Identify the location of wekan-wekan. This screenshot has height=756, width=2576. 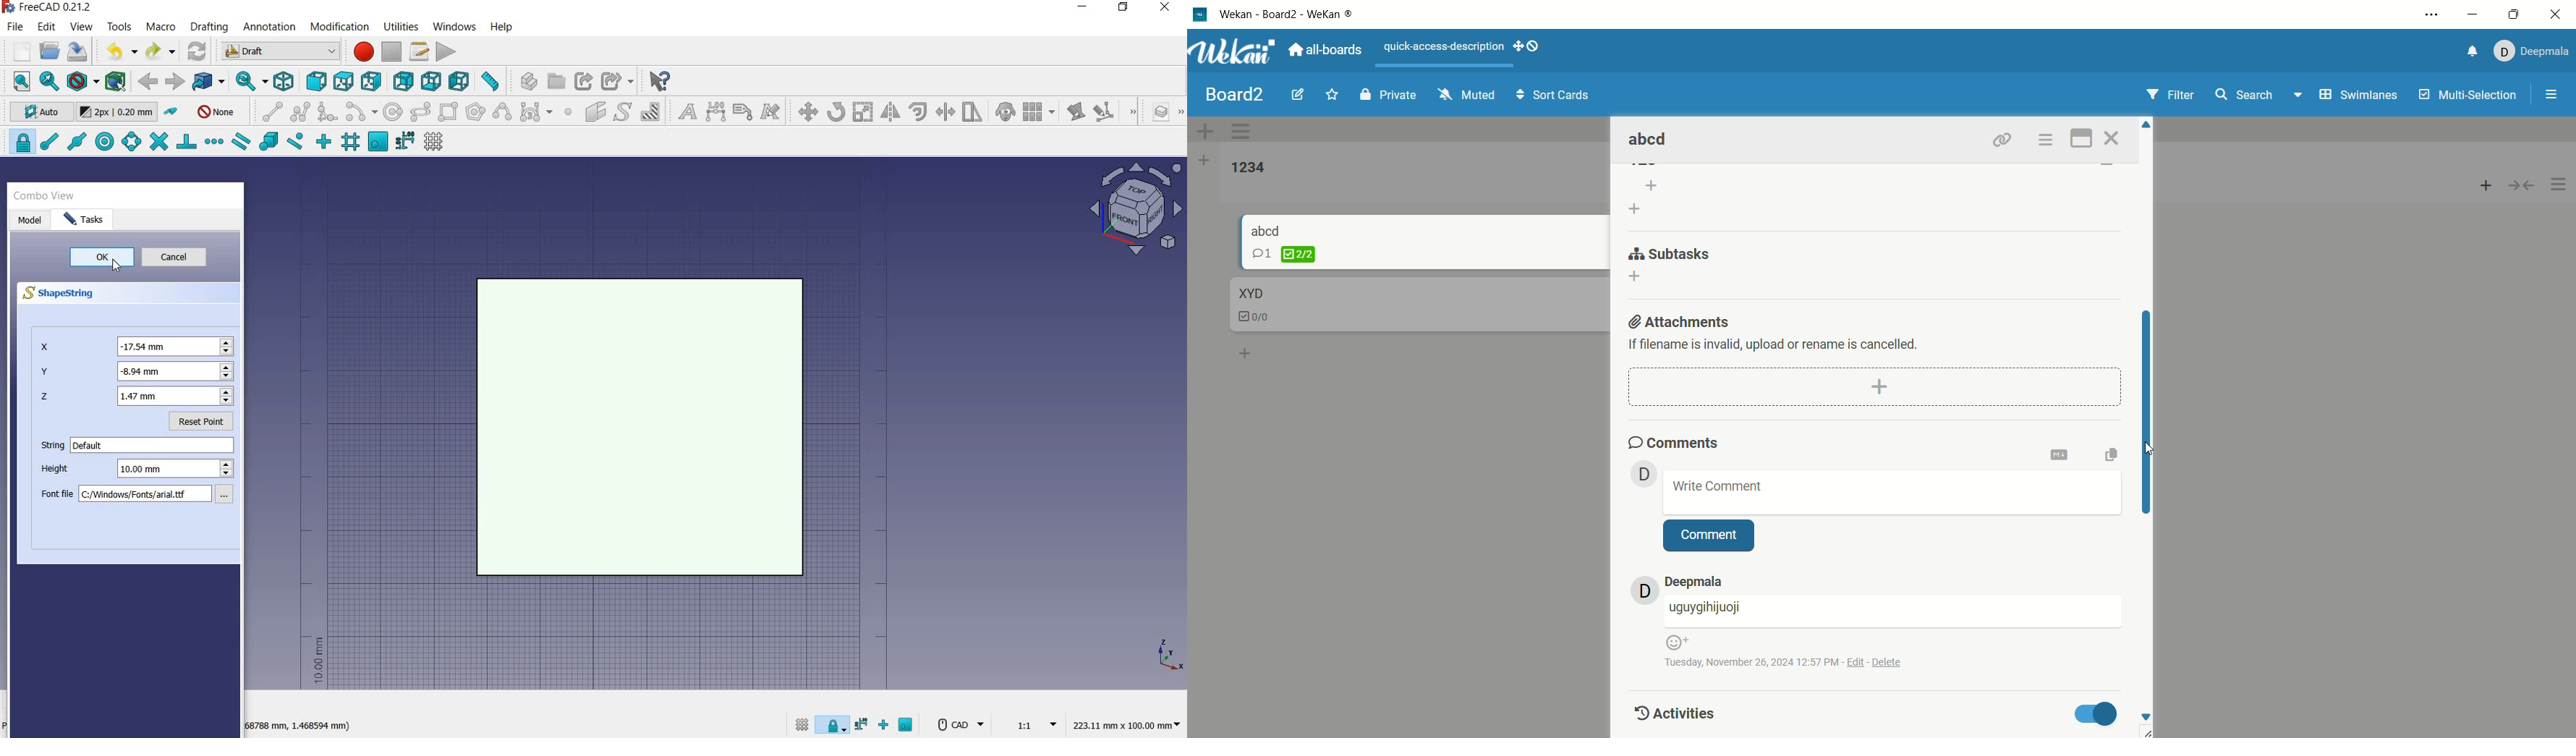
(1286, 15).